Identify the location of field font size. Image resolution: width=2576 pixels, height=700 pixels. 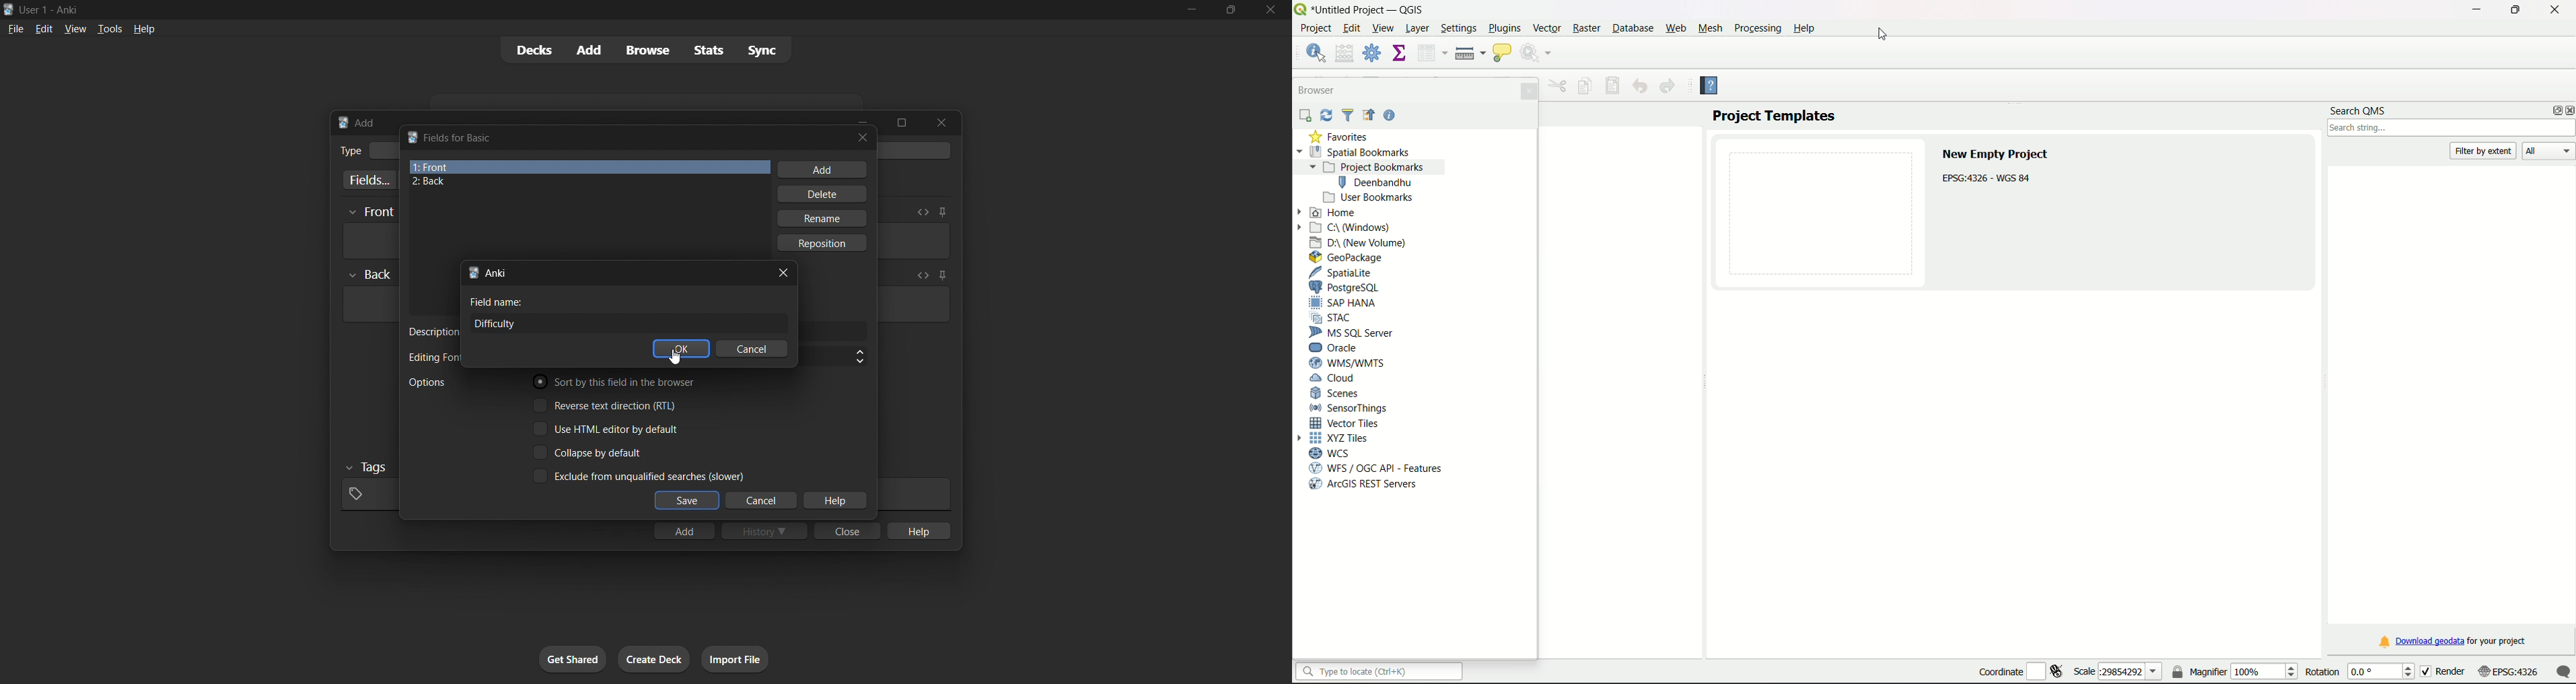
(833, 357).